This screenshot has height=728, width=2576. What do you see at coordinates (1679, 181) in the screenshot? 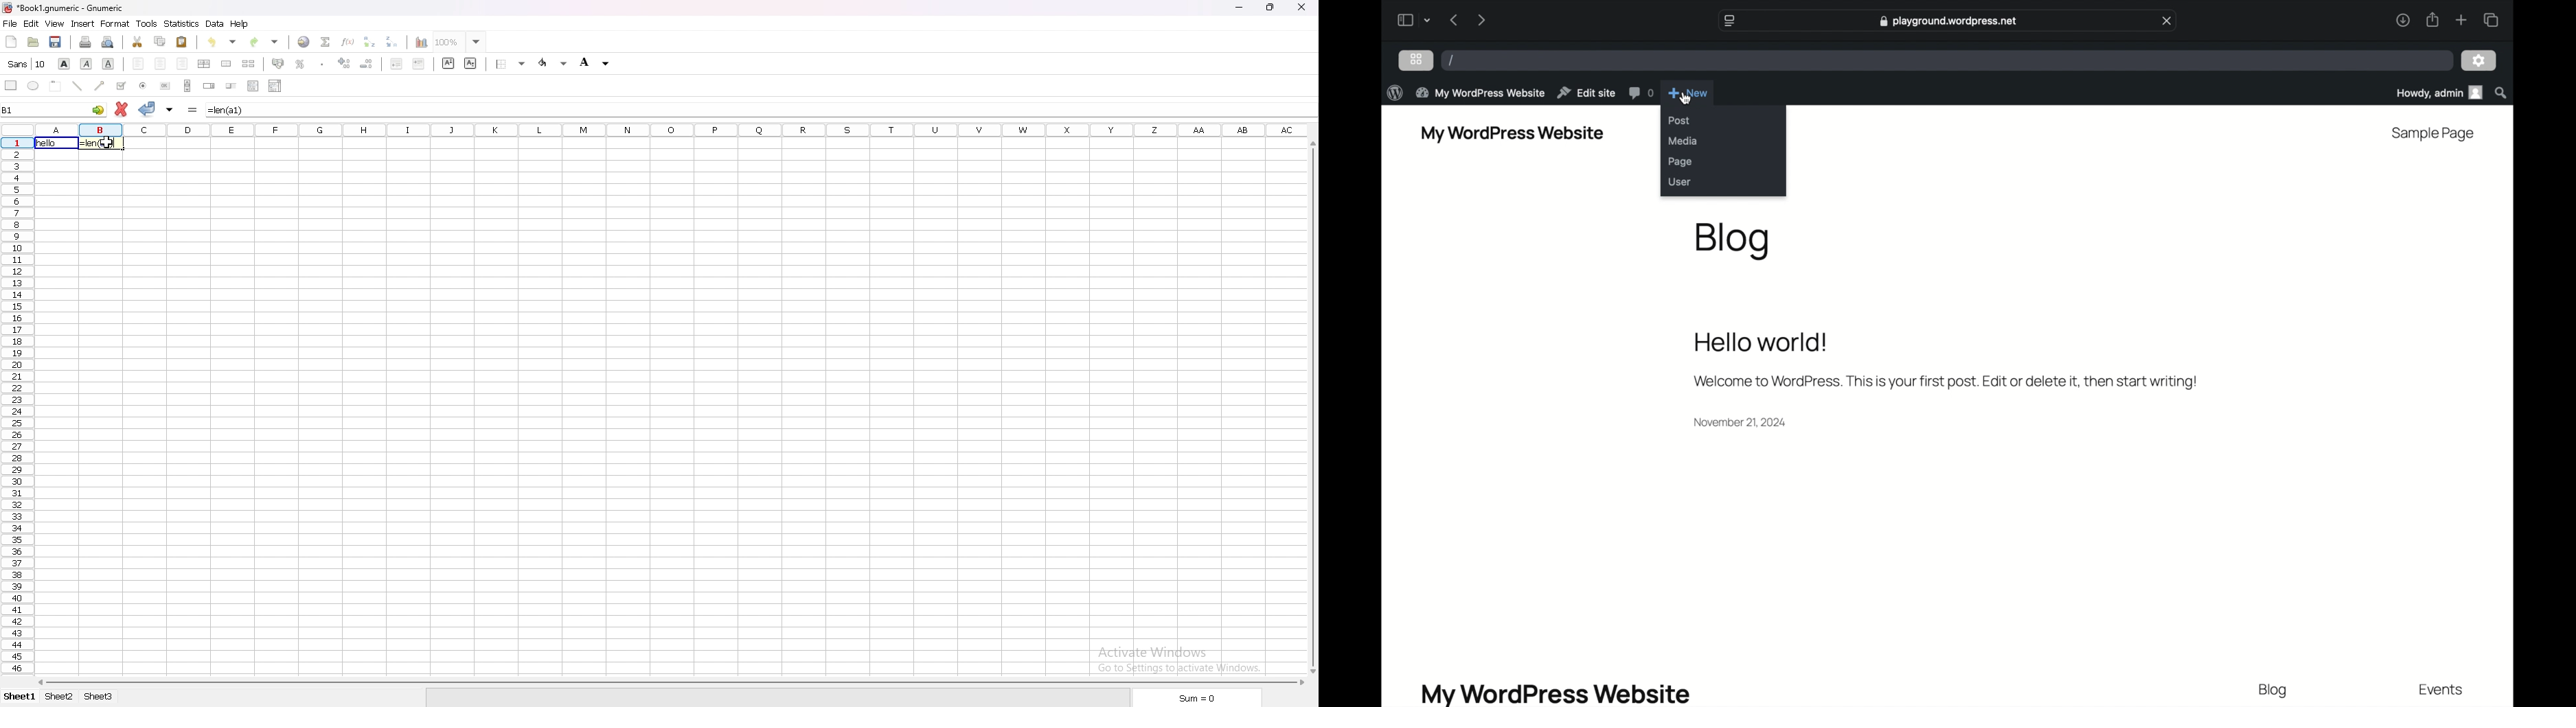
I see `user` at bounding box center [1679, 181].